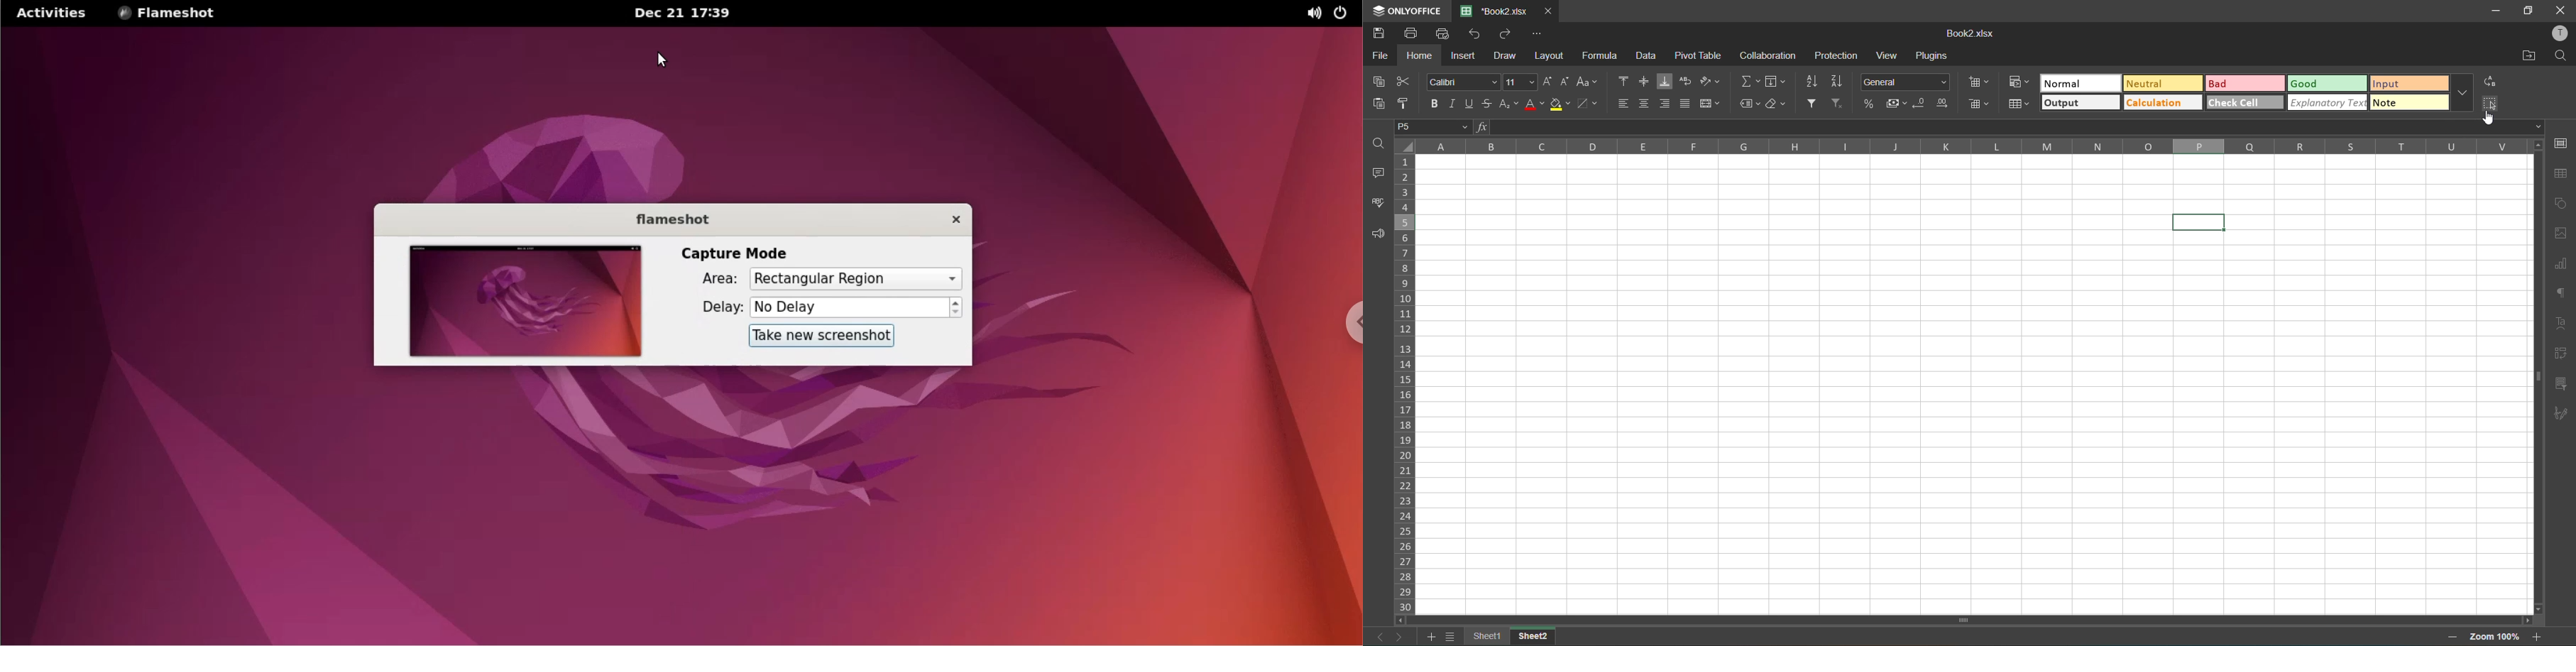  I want to click on zoom 100%, so click(2493, 637).